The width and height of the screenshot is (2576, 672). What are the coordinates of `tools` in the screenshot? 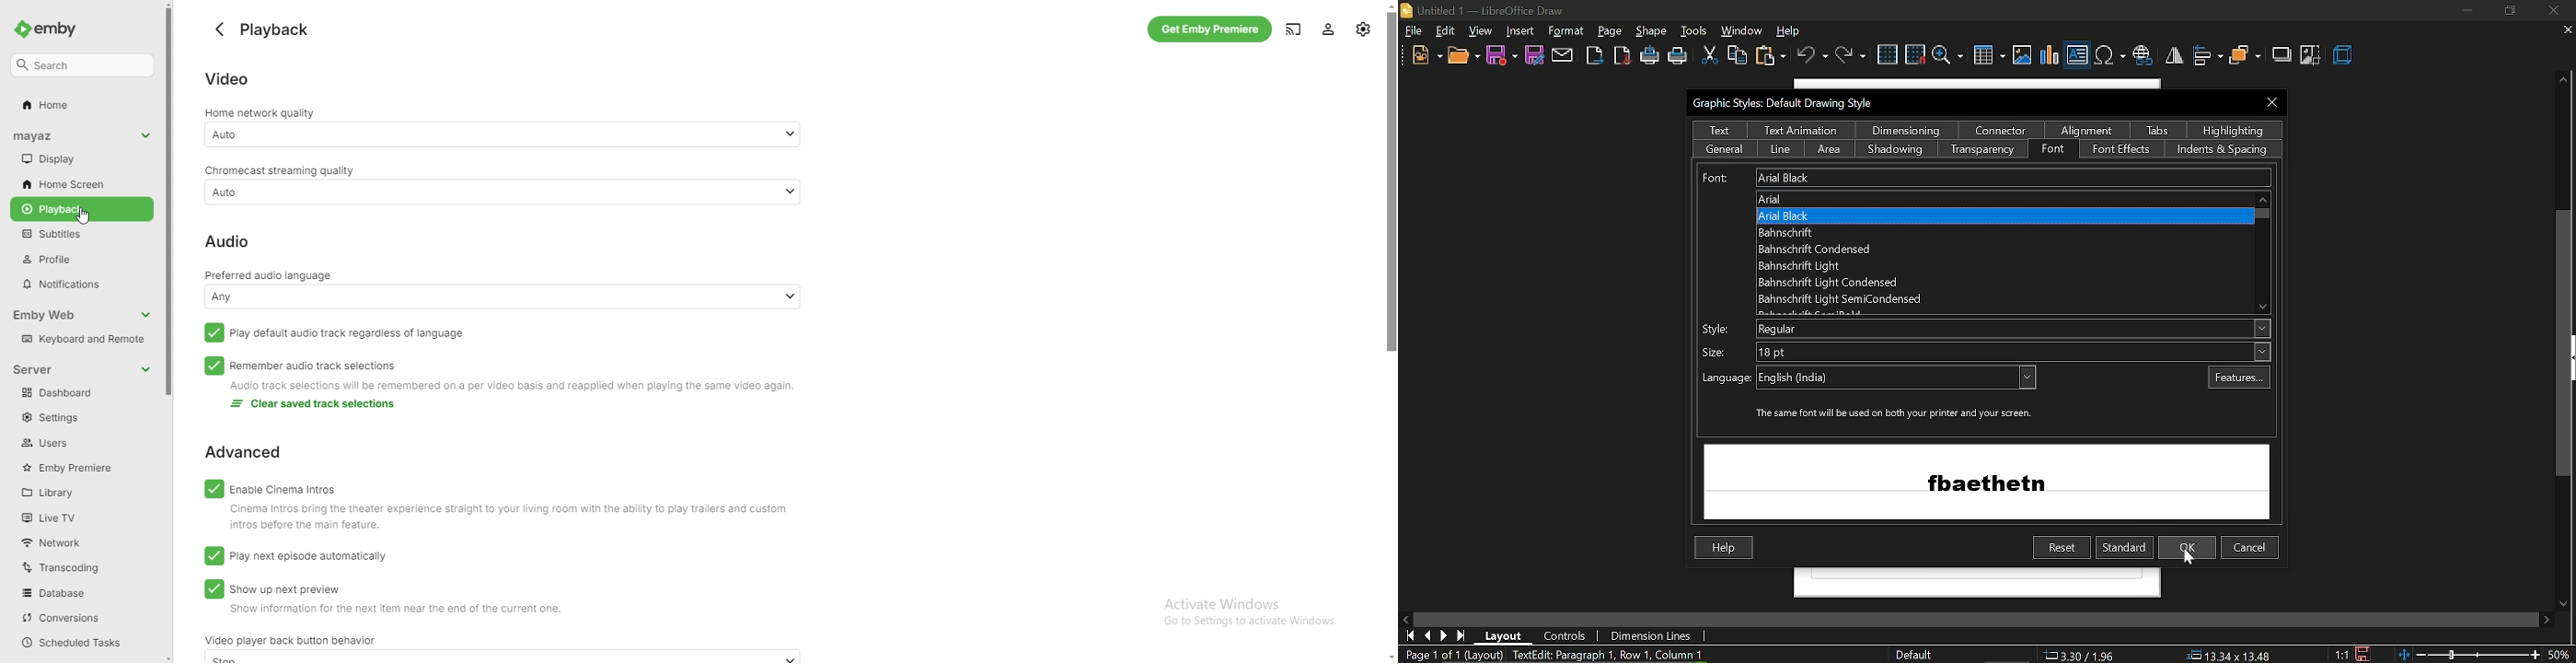 It's located at (1694, 30).